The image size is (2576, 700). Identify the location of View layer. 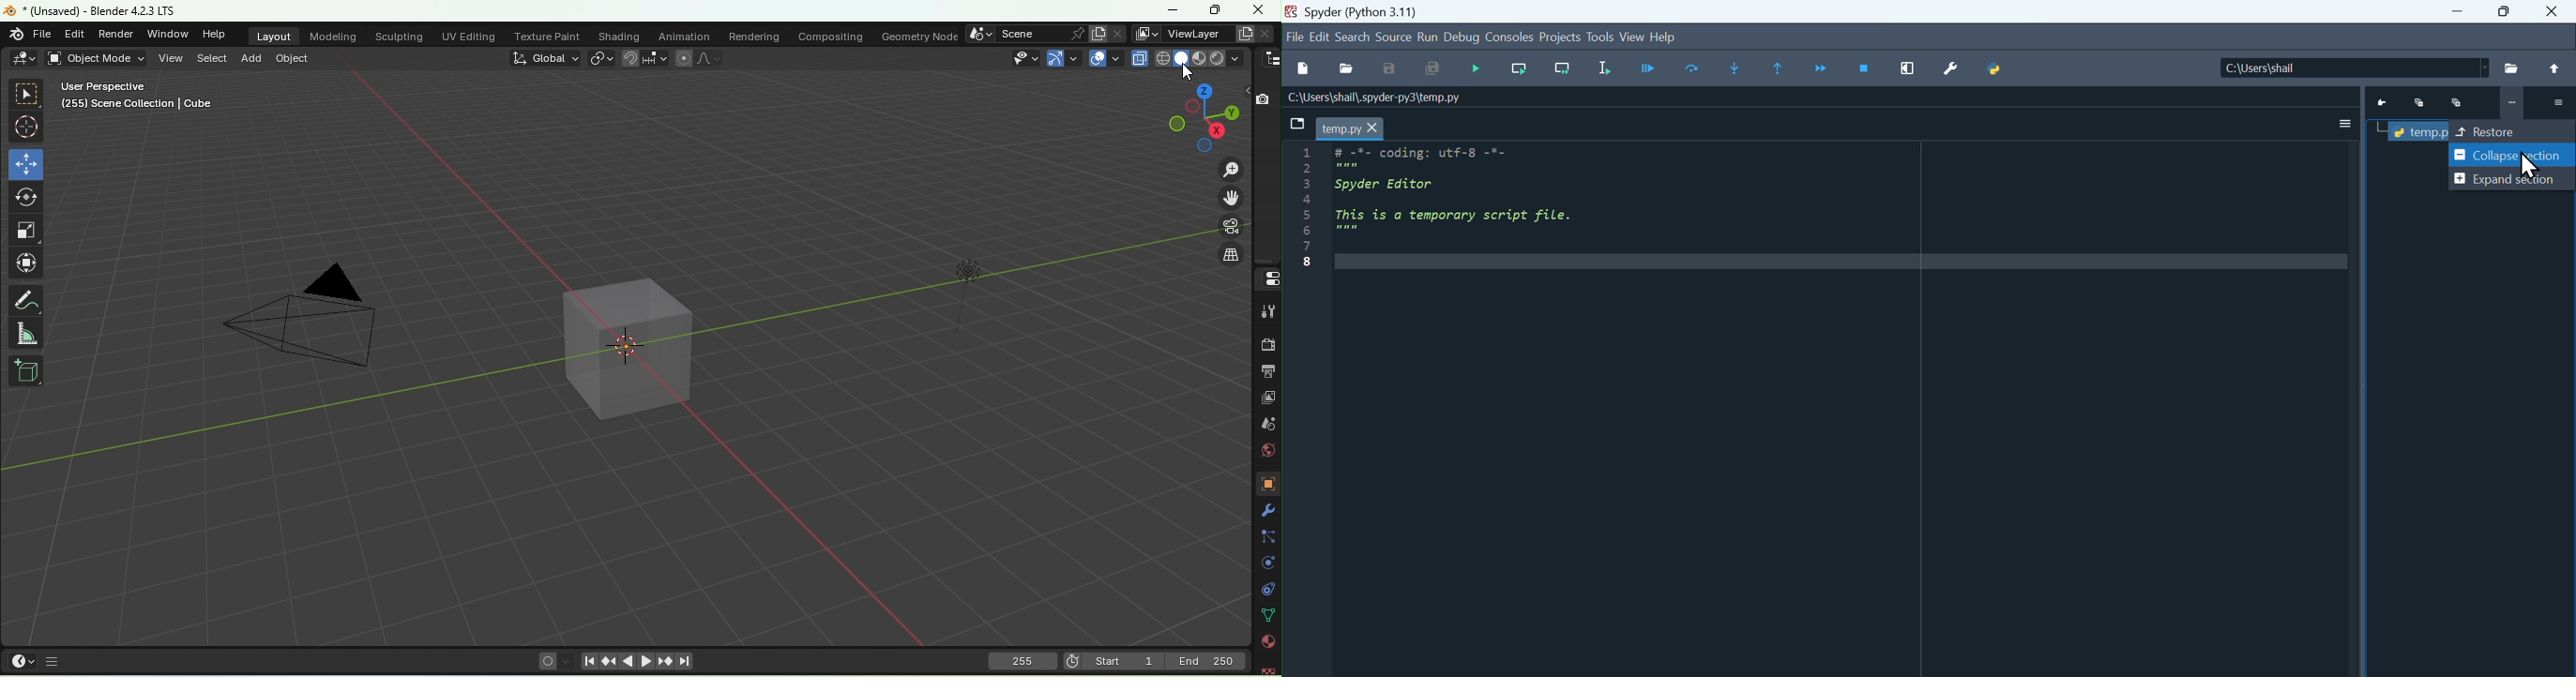
(1270, 399).